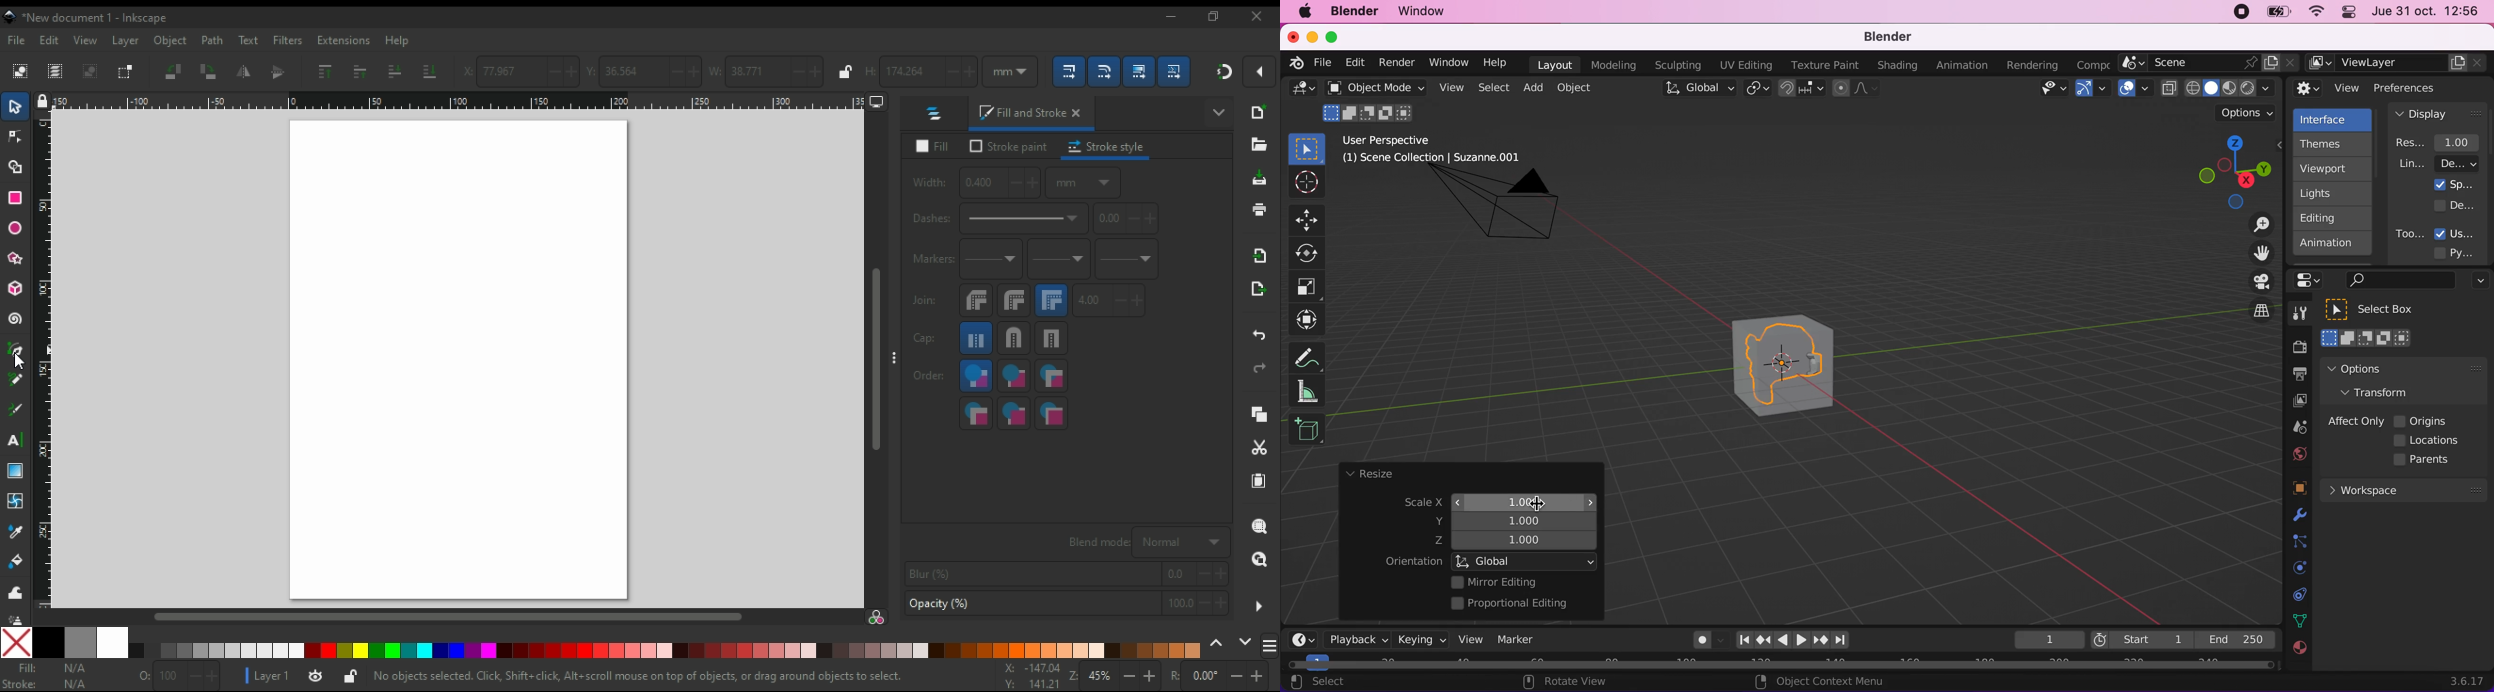 This screenshot has width=2520, height=700. Describe the element at coordinates (1311, 355) in the screenshot. I see `annotate` at that location.